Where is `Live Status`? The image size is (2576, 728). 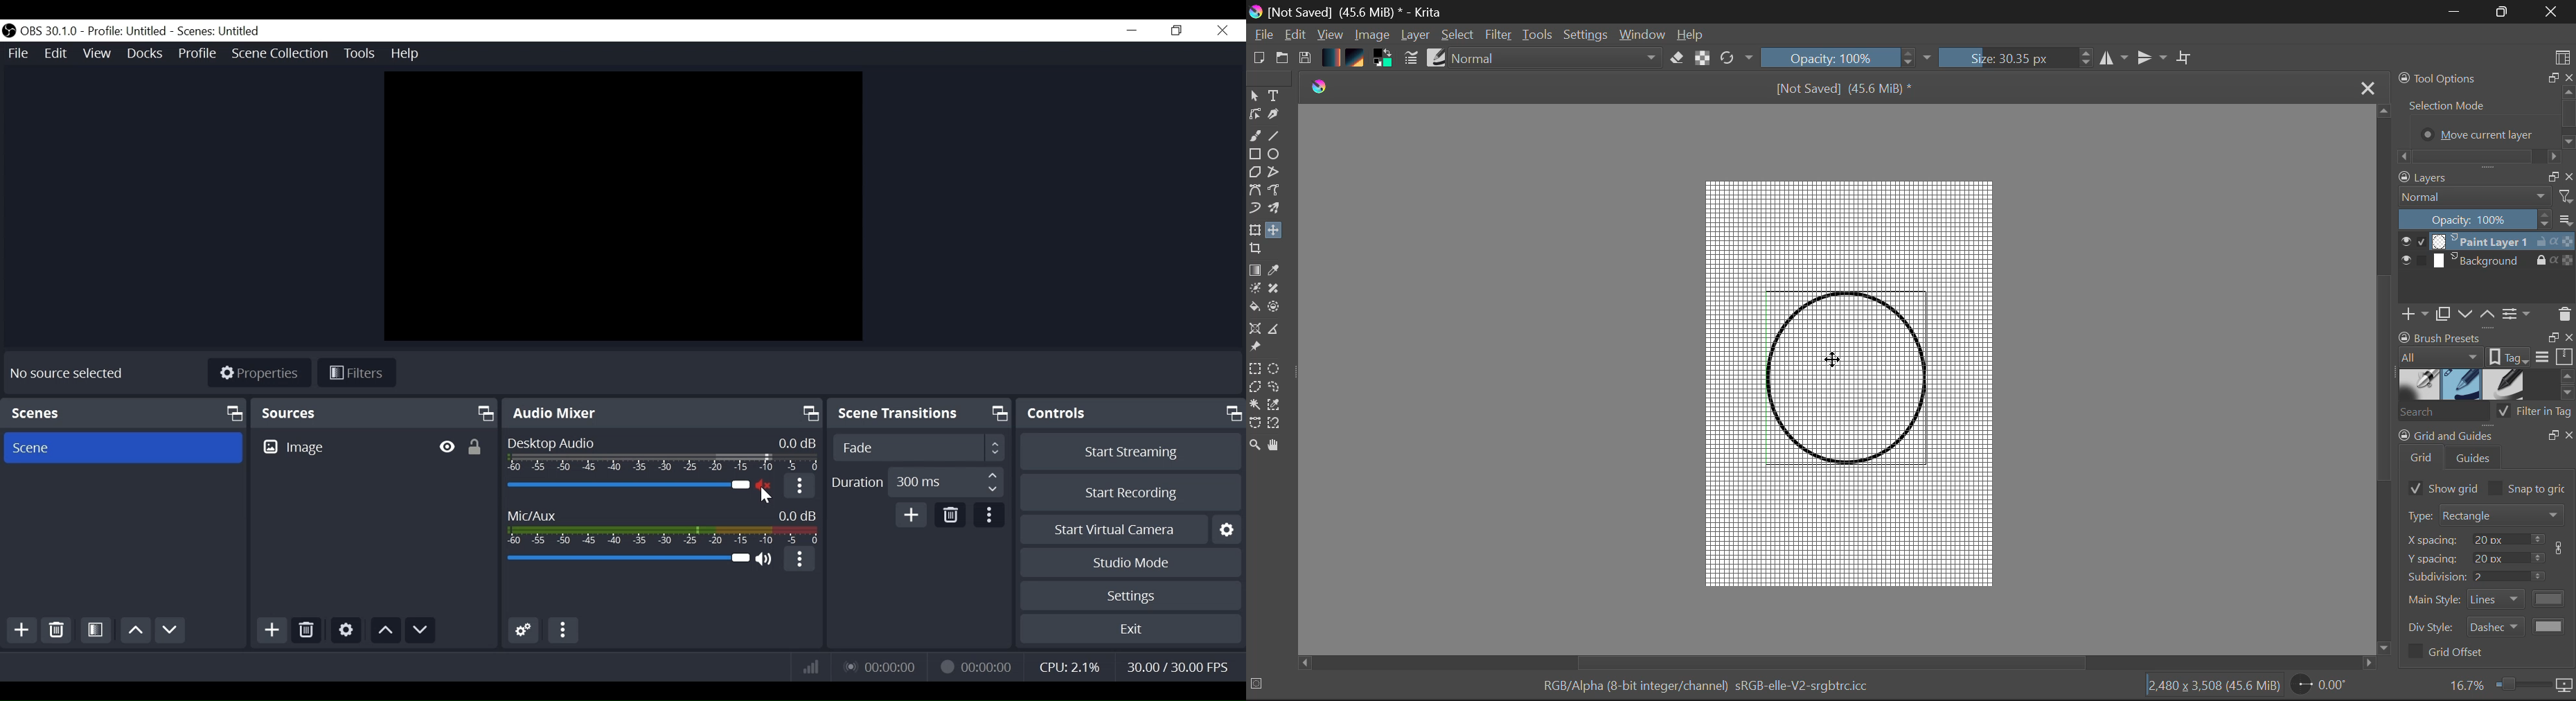 Live Status is located at coordinates (875, 665).